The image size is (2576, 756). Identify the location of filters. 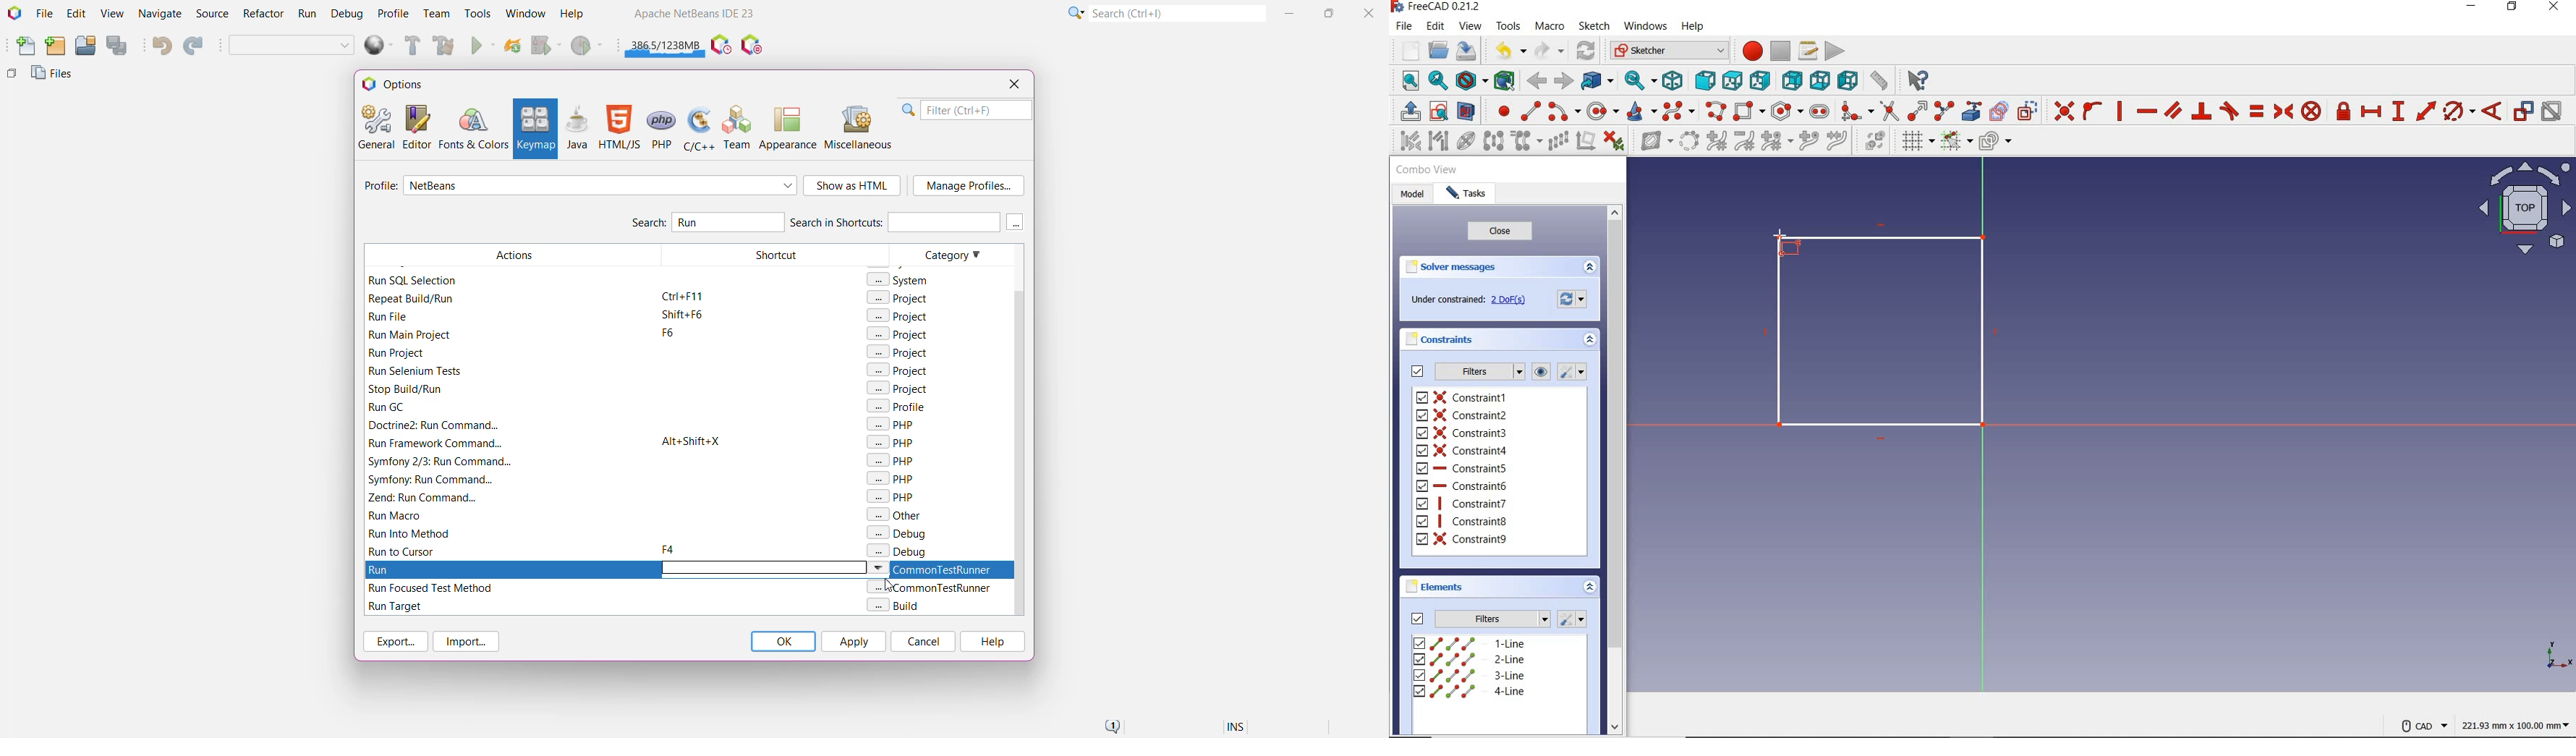
(1480, 619).